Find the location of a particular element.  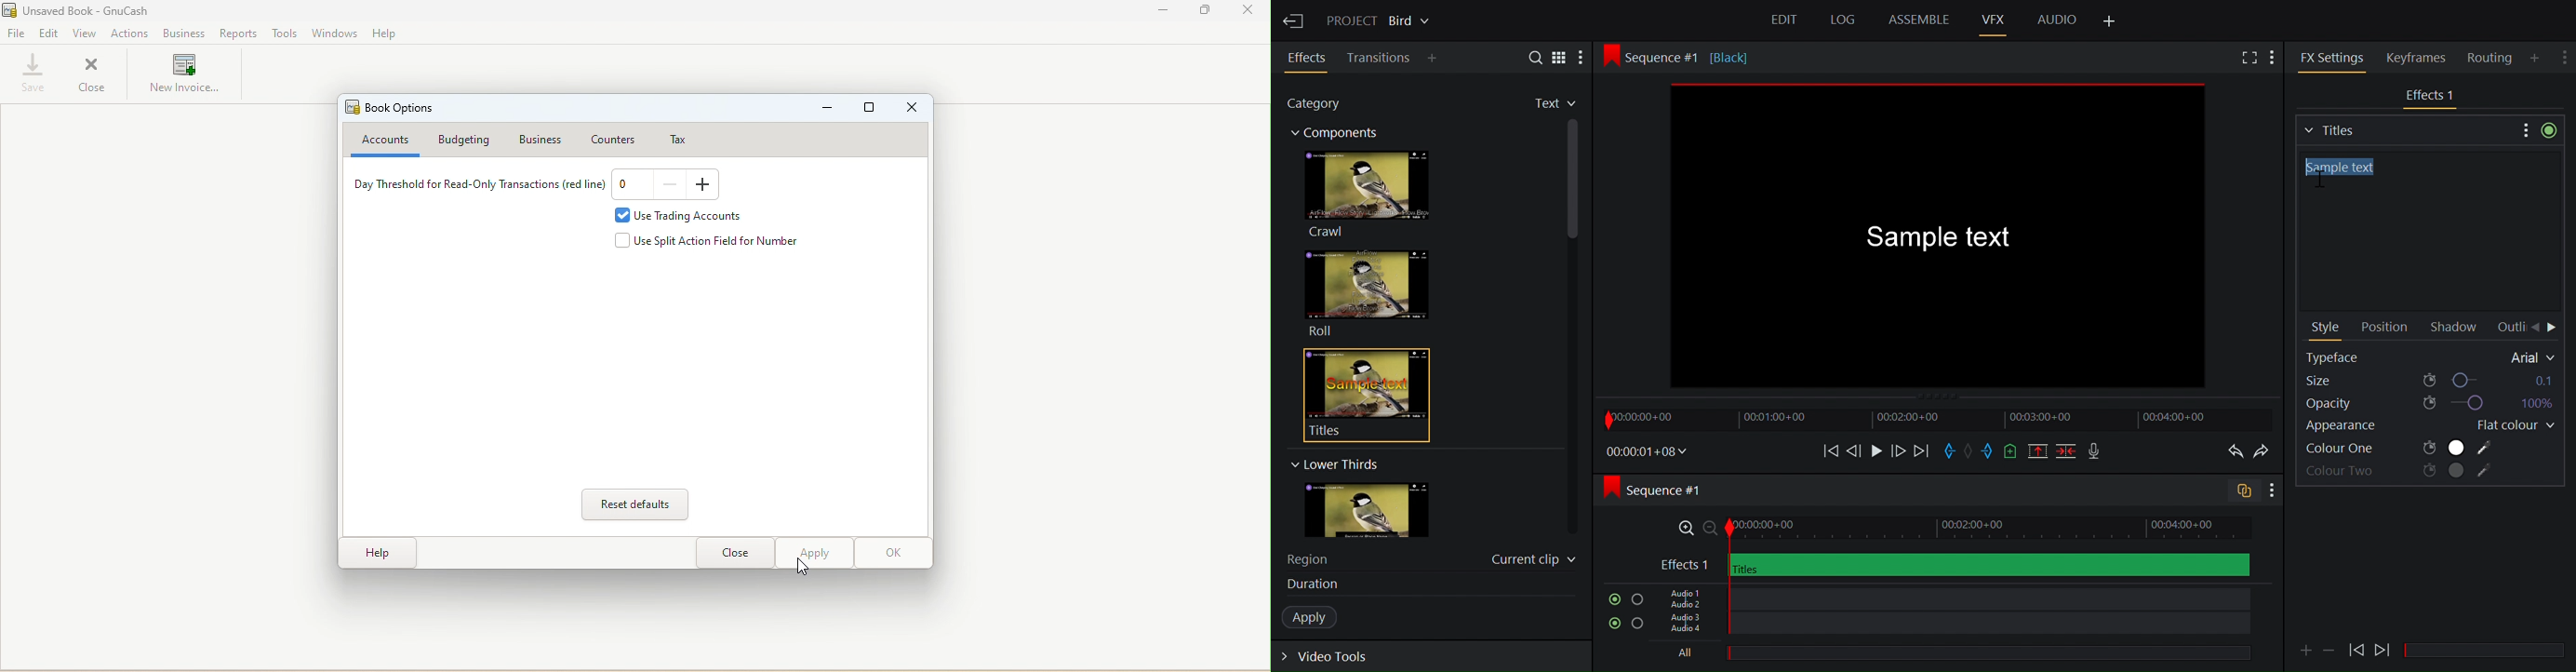

Remove all marked sections is located at coordinates (2039, 453).